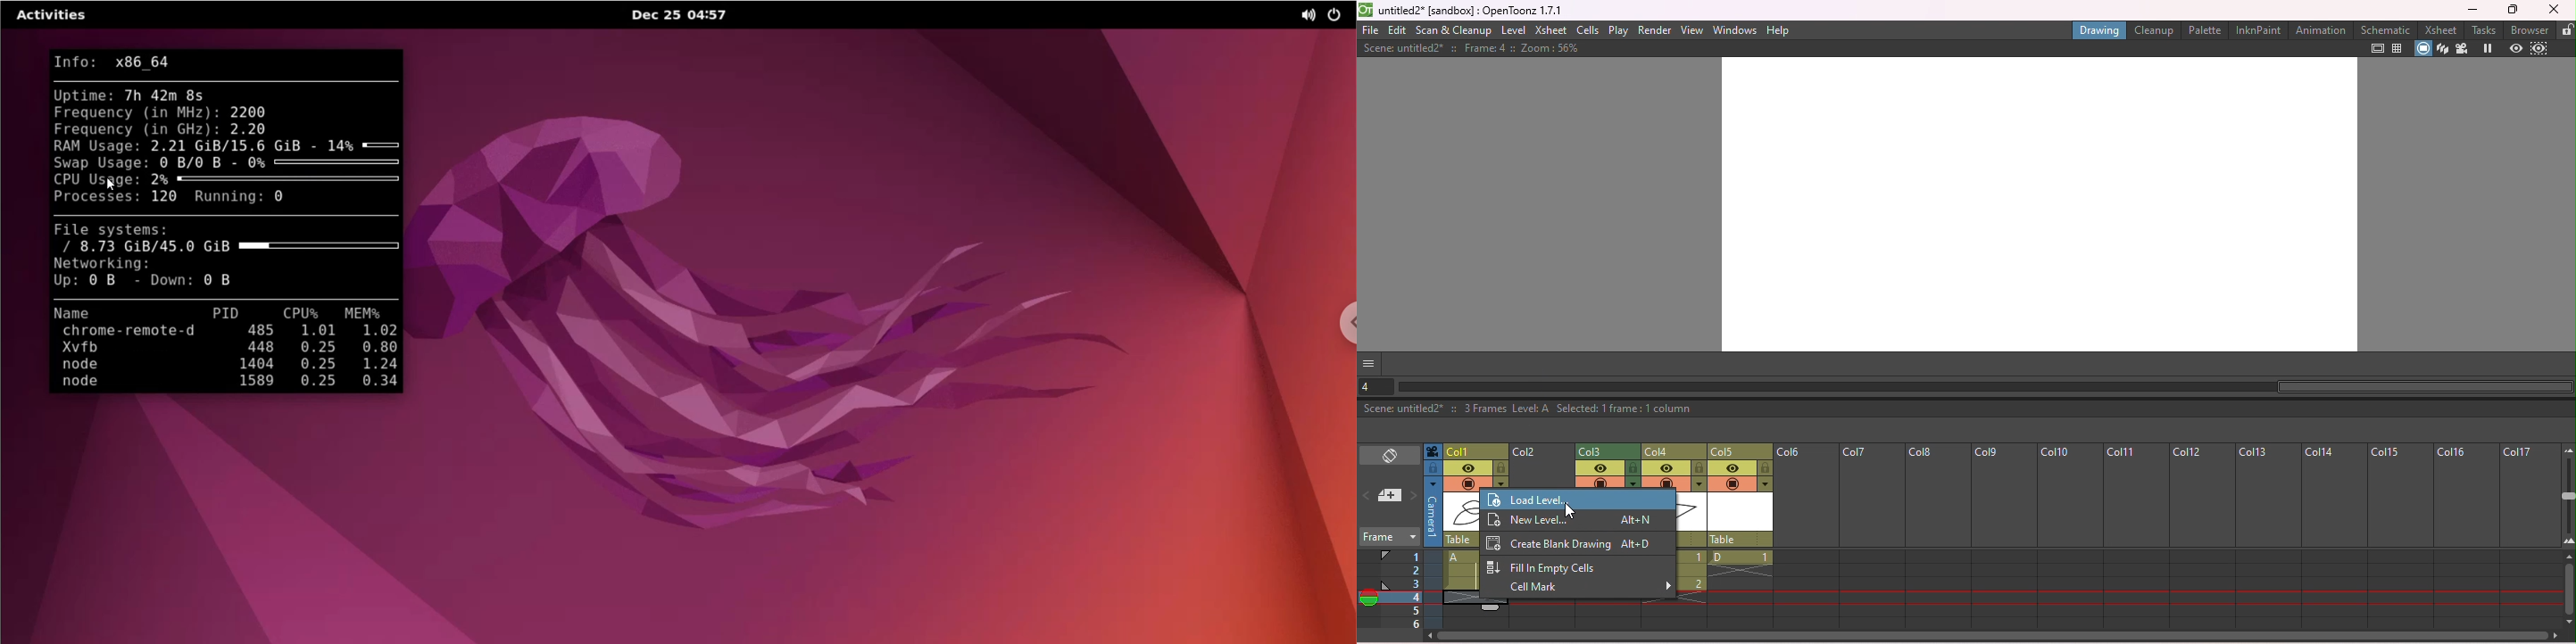  Describe the element at coordinates (2464, 536) in the screenshot. I see `Column 16` at that location.